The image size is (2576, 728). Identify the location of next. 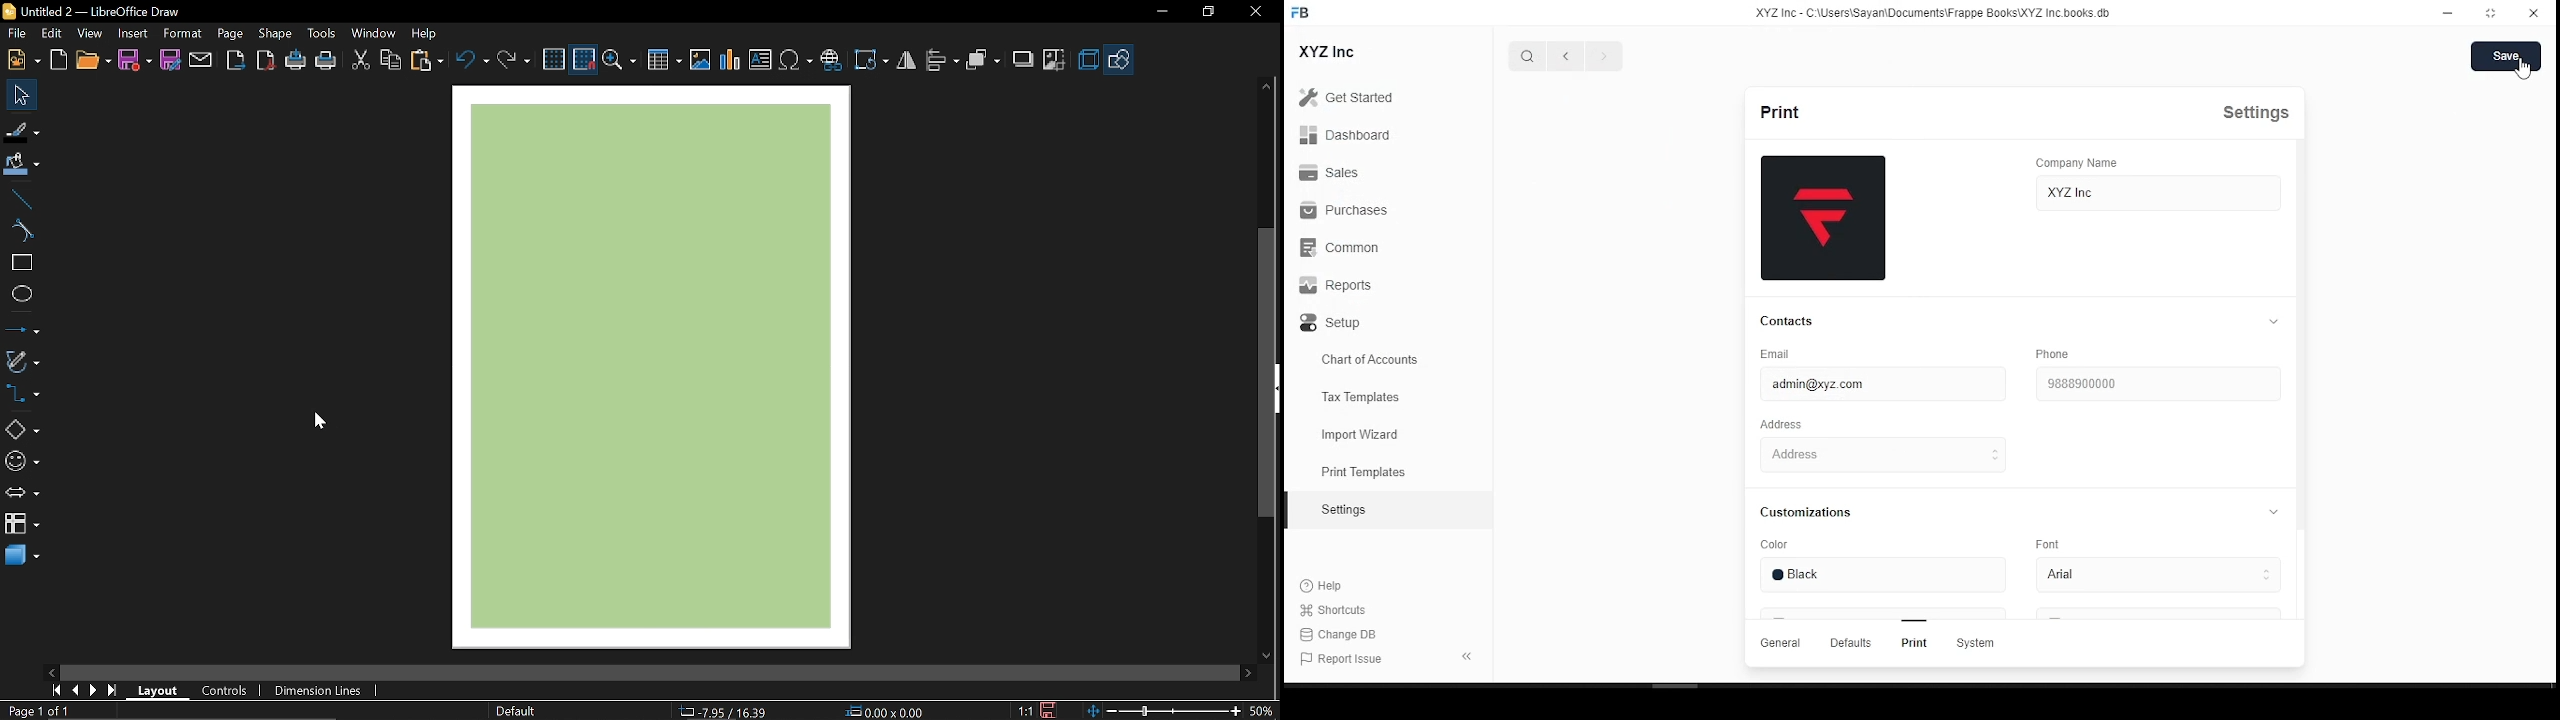
(1603, 57).